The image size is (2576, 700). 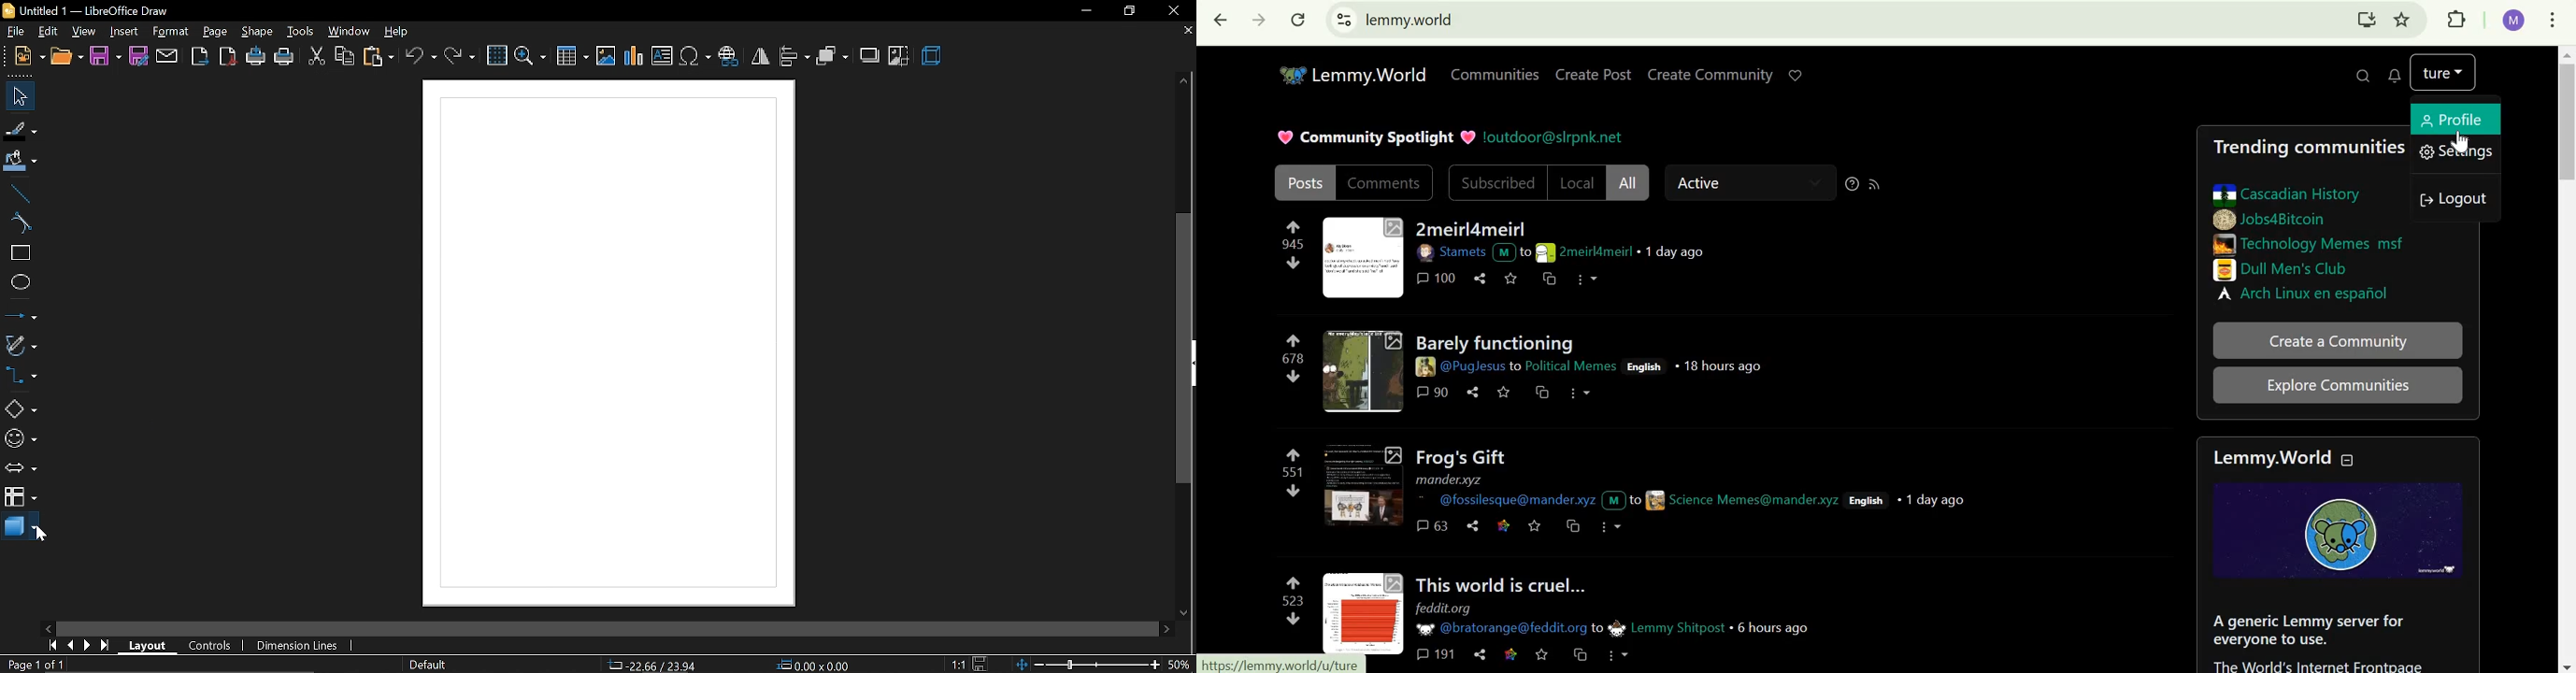 I want to click on zoom, so click(x=530, y=55).